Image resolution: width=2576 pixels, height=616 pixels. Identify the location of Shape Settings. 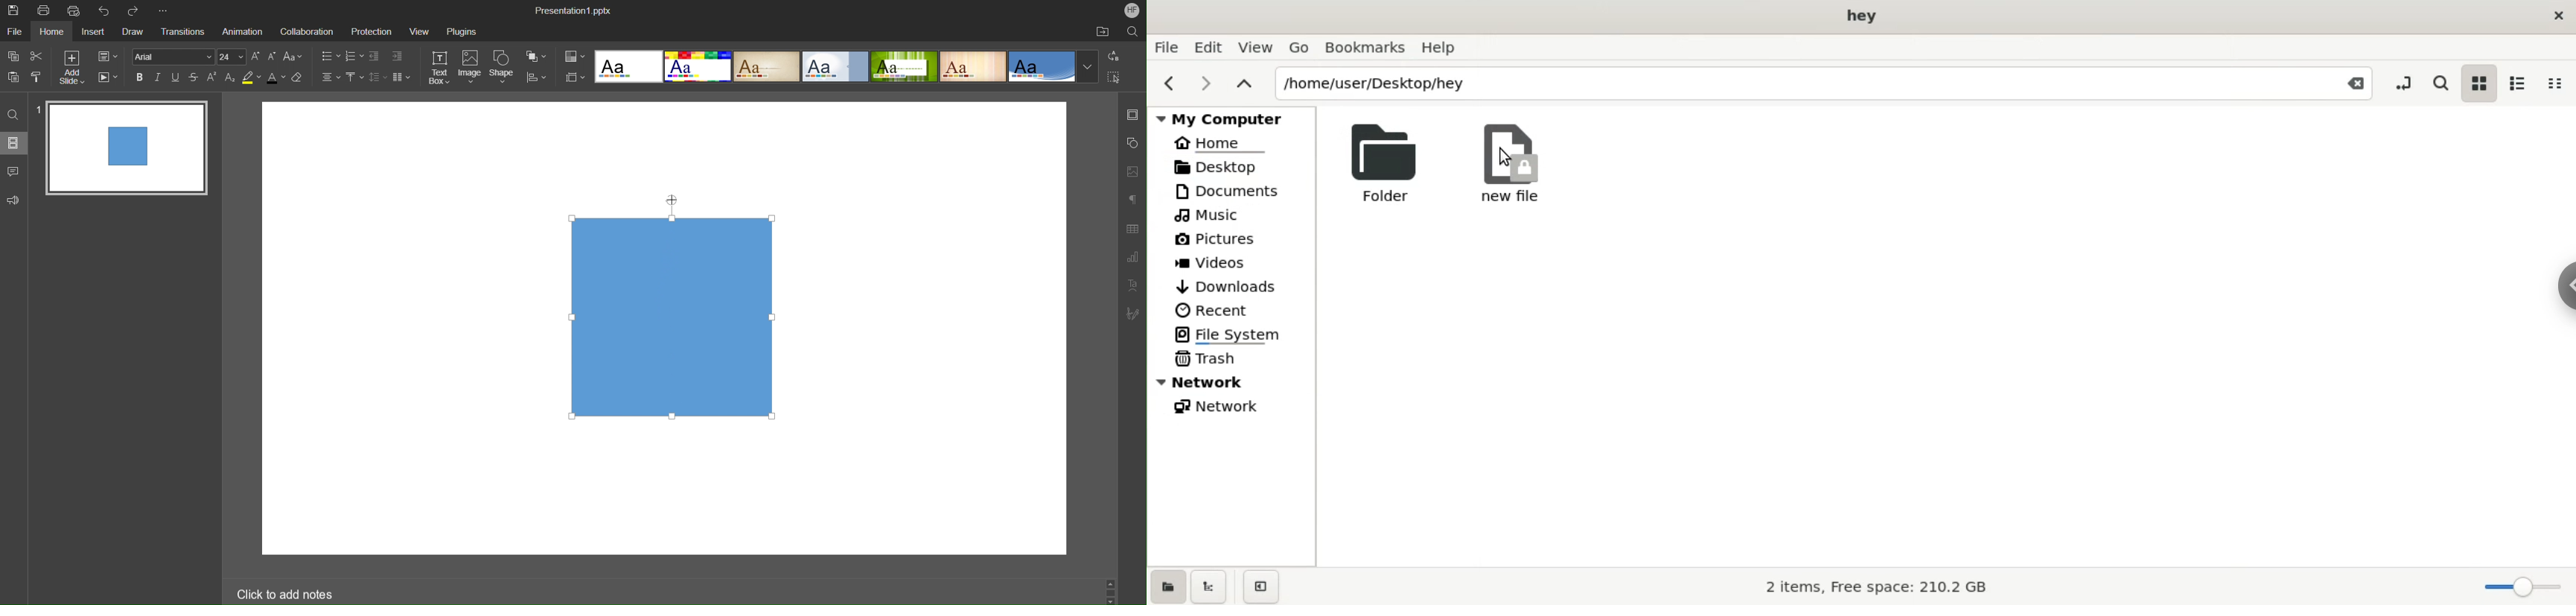
(1131, 144).